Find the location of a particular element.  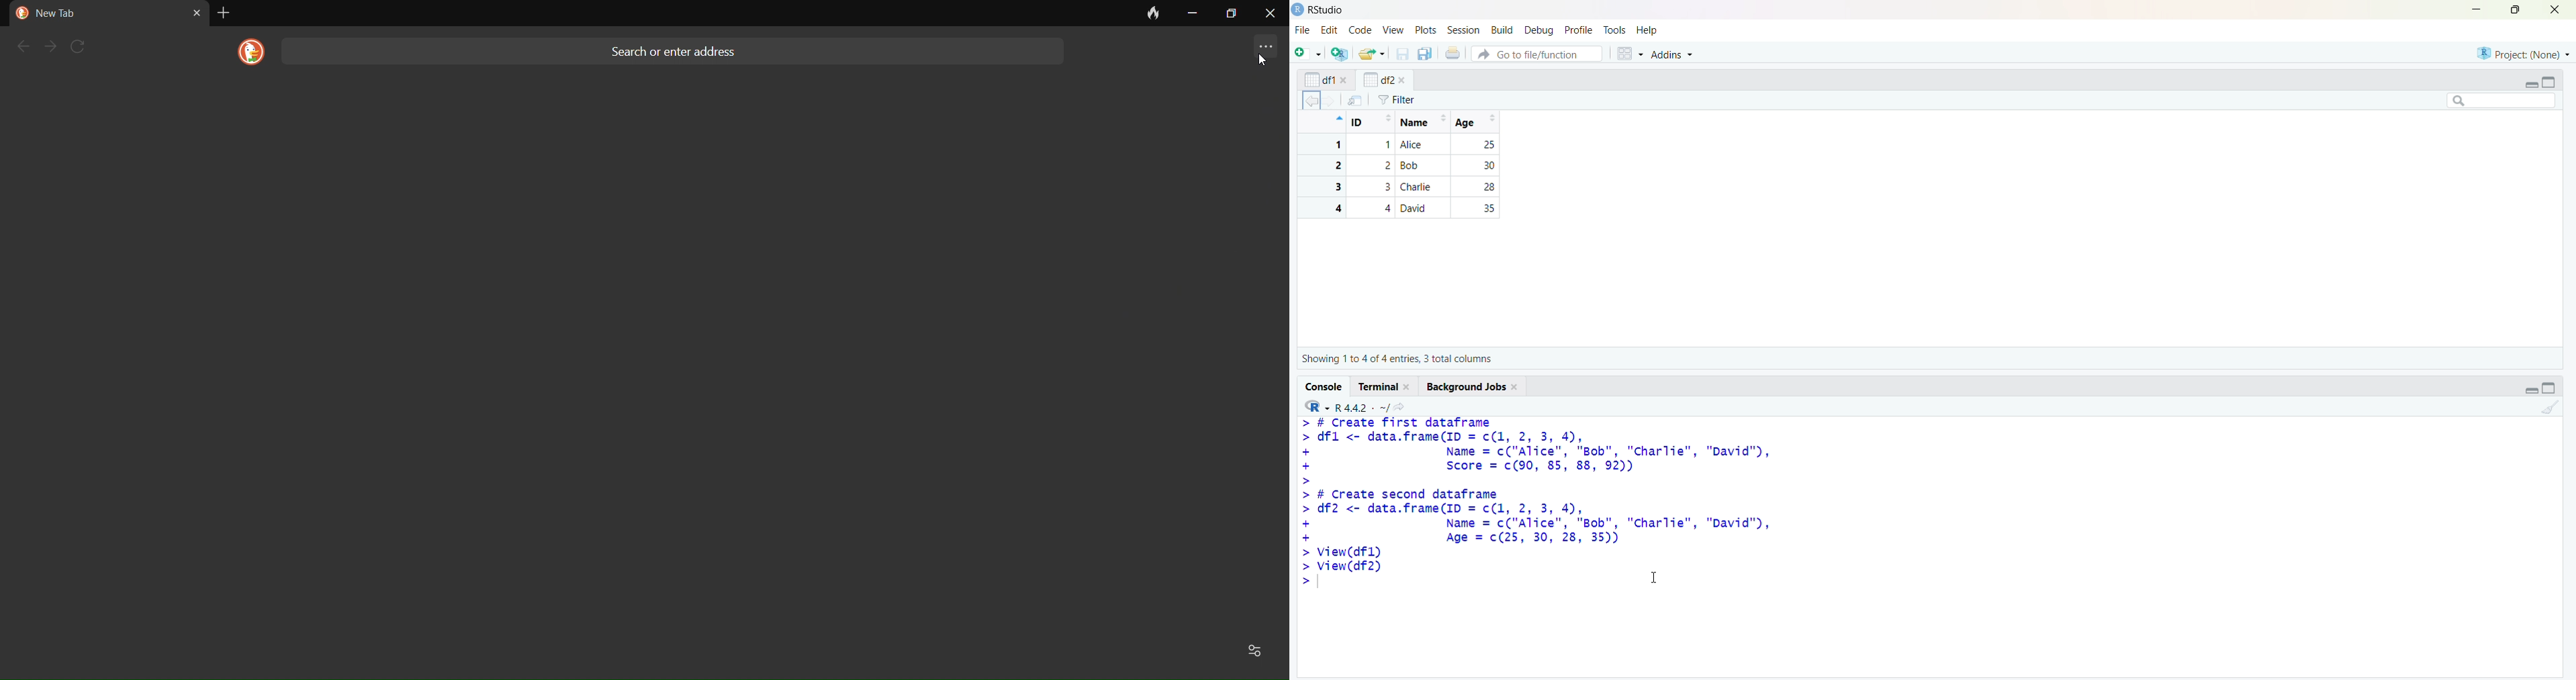

profile is located at coordinates (1578, 30).